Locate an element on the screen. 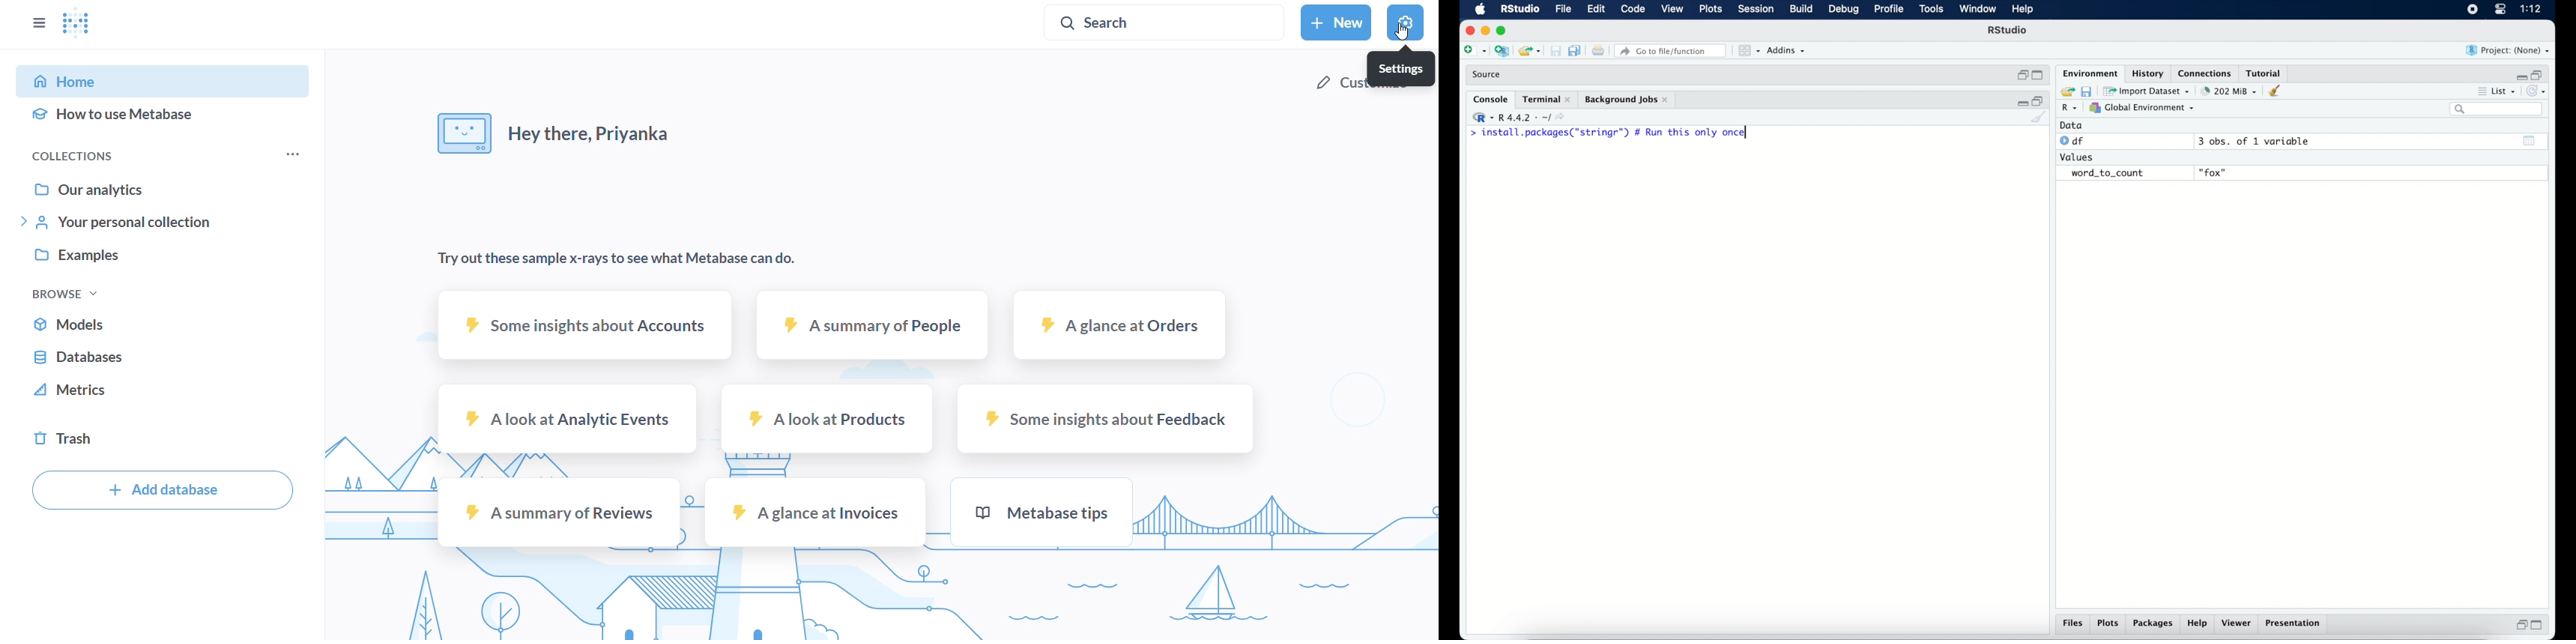 Image resolution: width=2576 pixels, height=644 pixels. home is located at coordinates (168, 79).